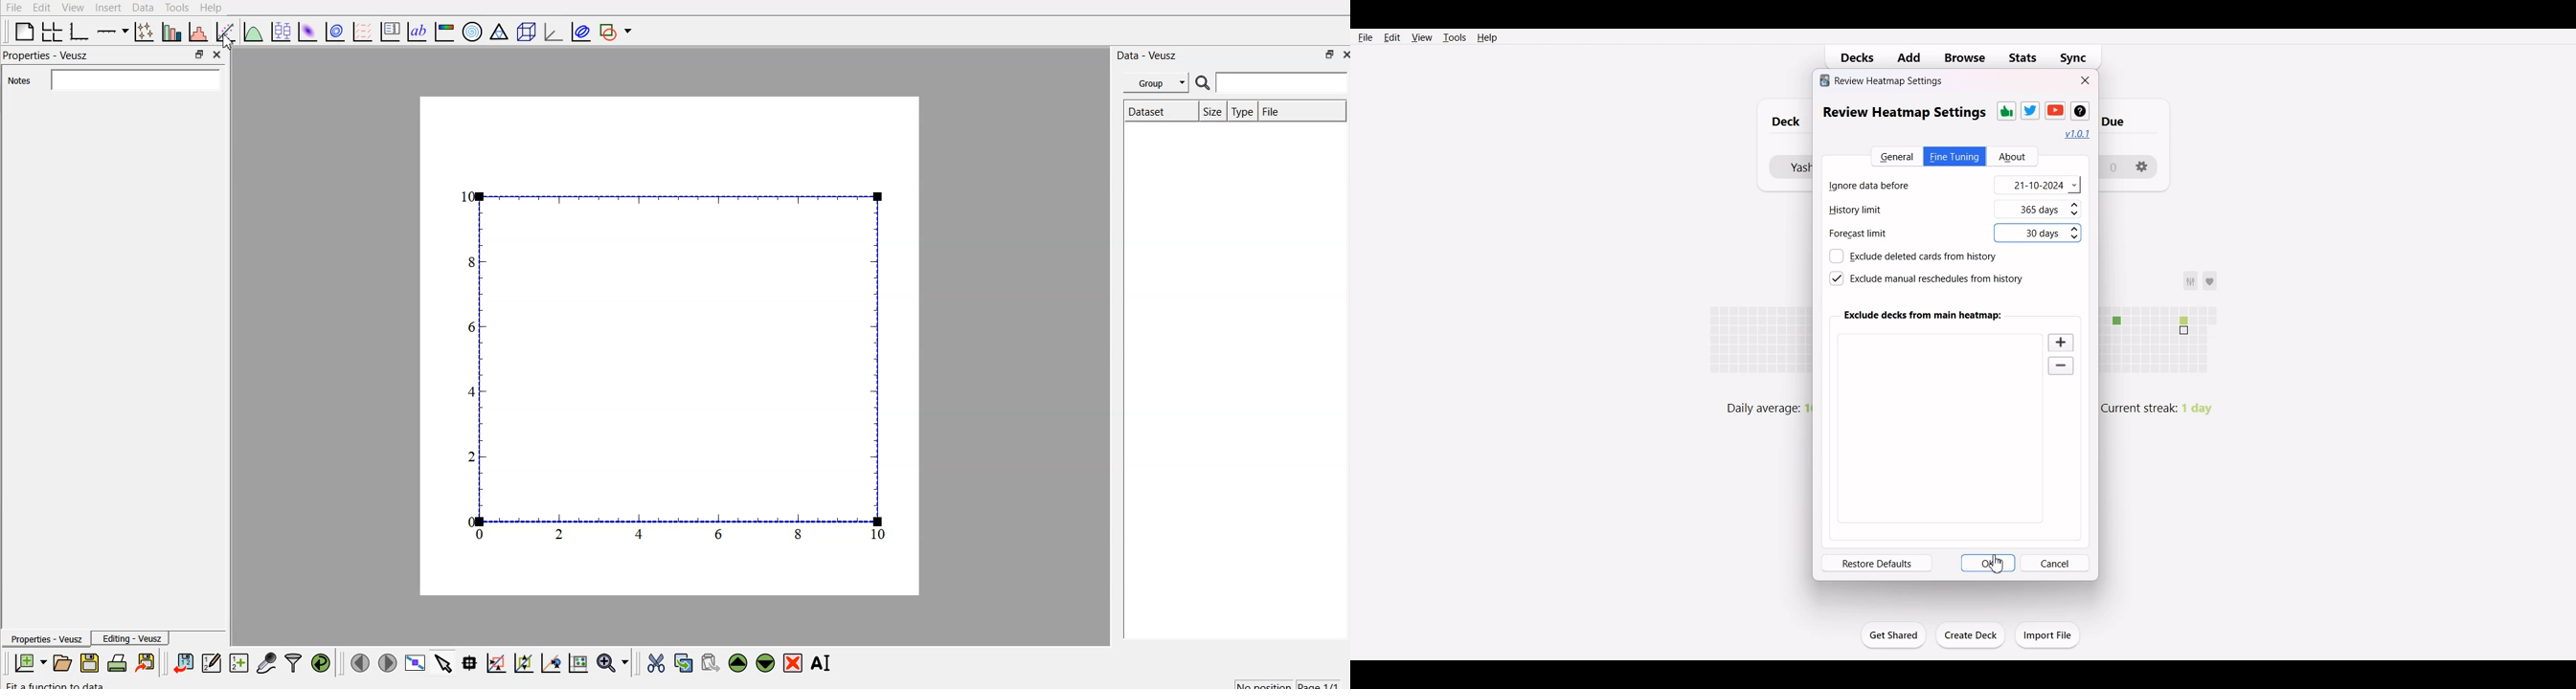 The width and height of the screenshot is (2576, 700). Describe the element at coordinates (613, 665) in the screenshot. I see `zoom functions menu` at that location.